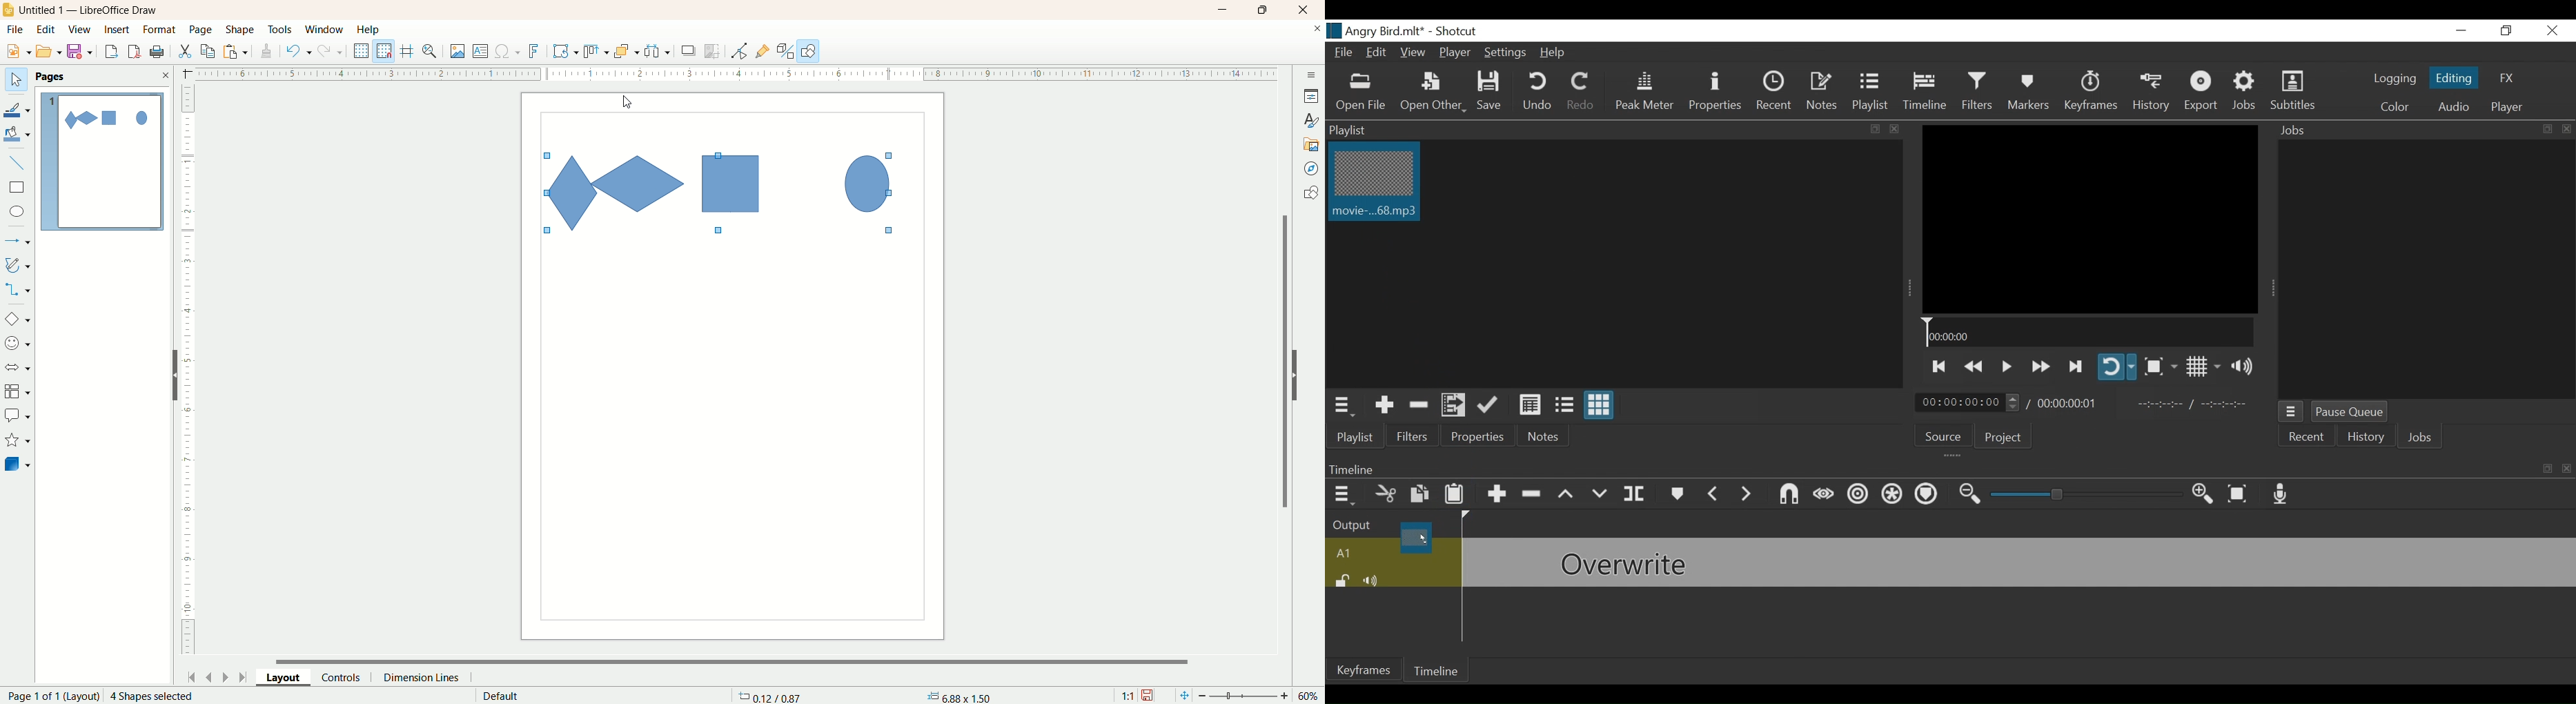 The height and width of the screenshot is (728, 2576). Describe the element at coordinates (333, 50) in the screenshot. I see `redo` at that location.